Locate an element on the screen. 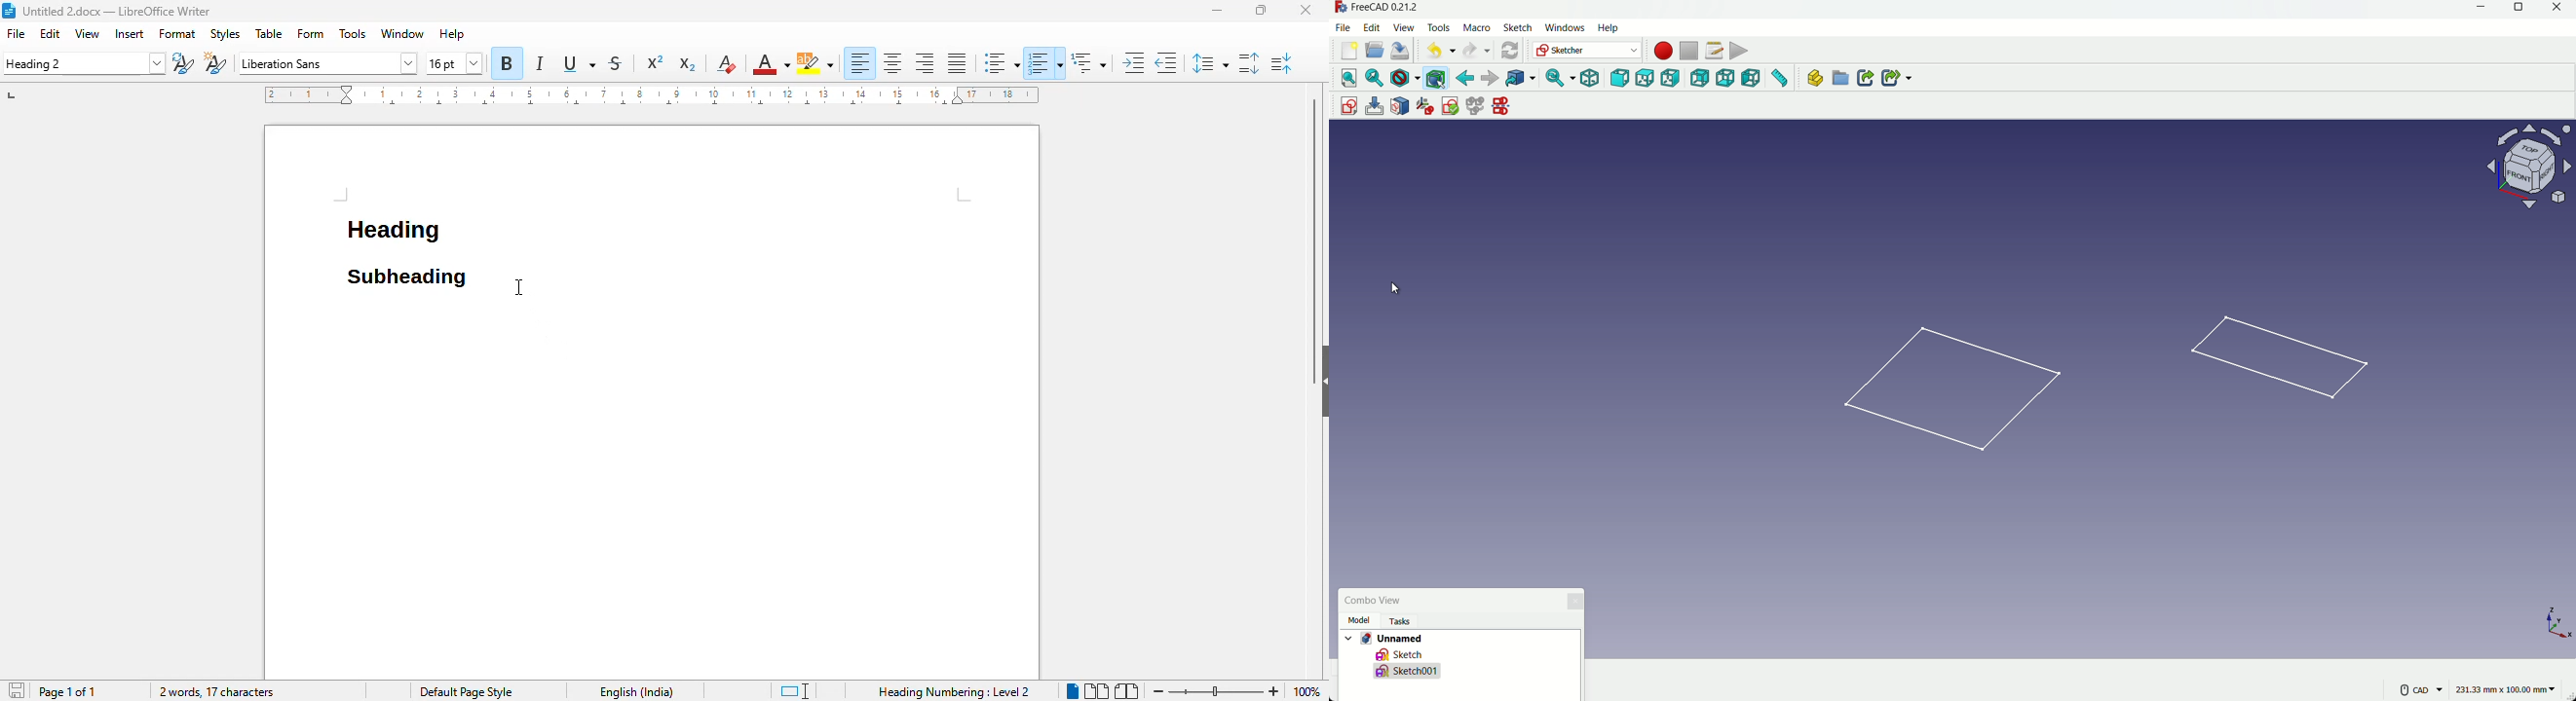  styles is located at coordinates (226, 34).